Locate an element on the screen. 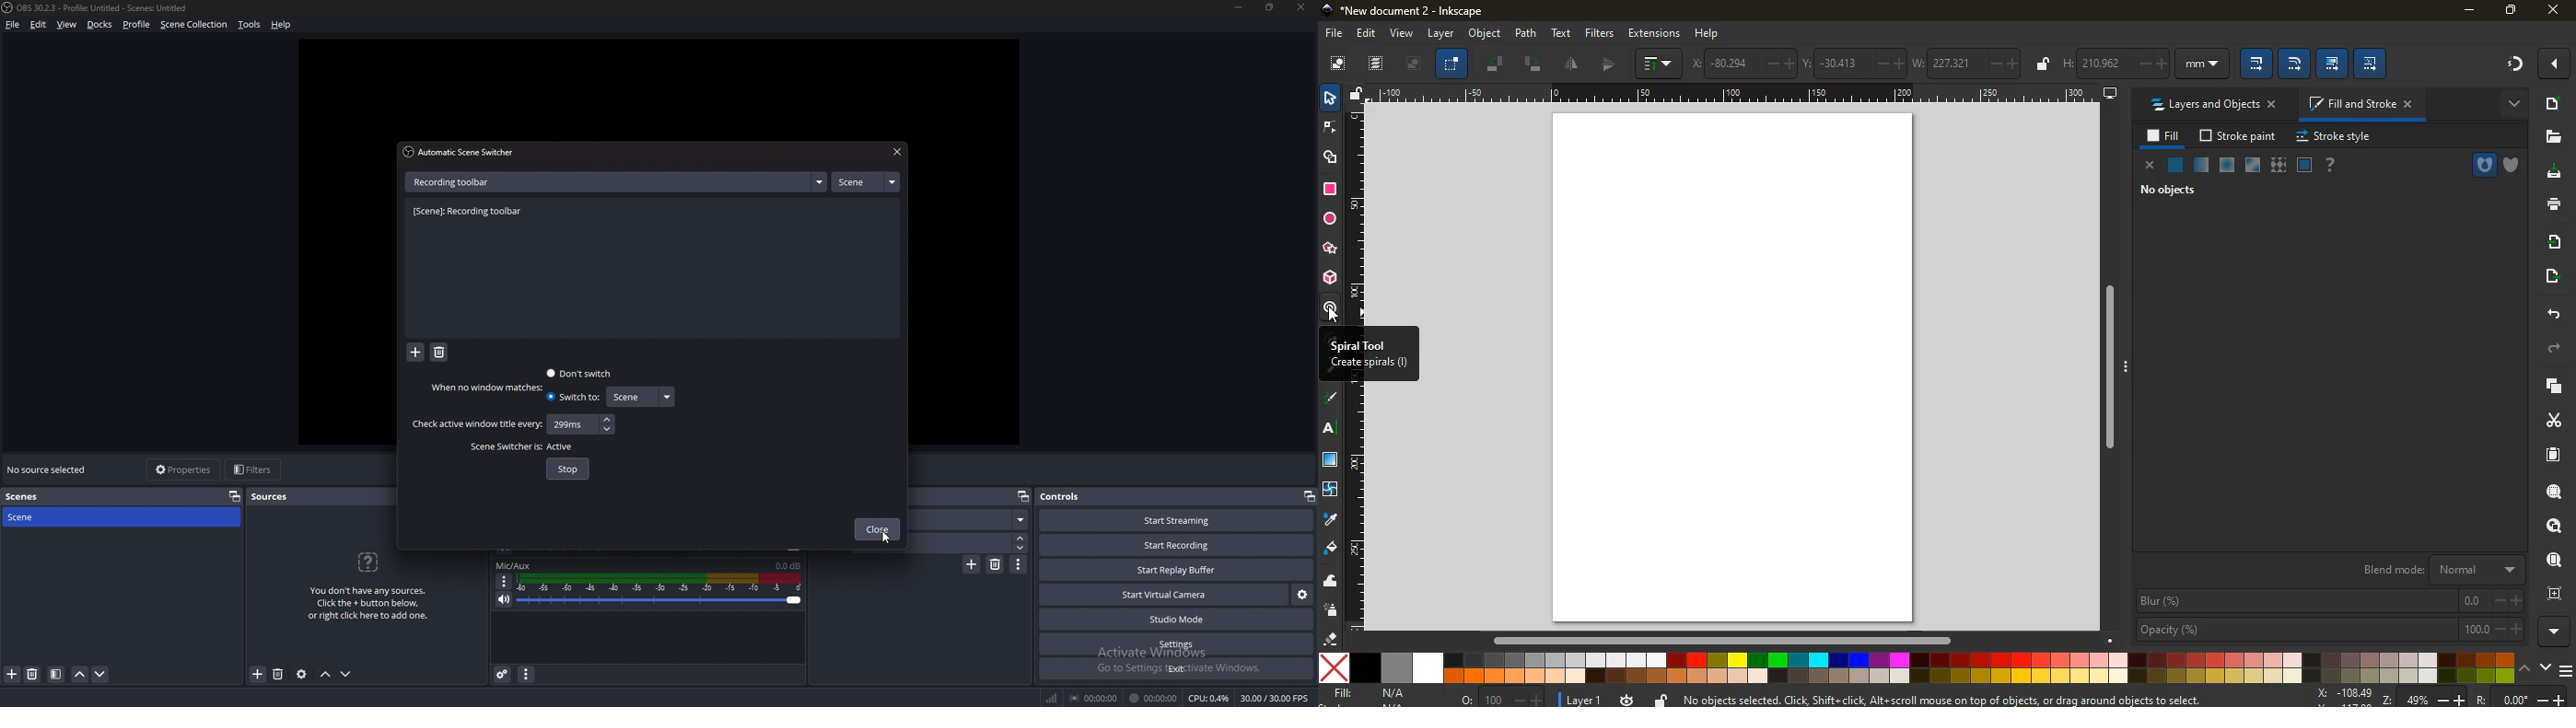  opacity is located at coordinates (2328, 629).